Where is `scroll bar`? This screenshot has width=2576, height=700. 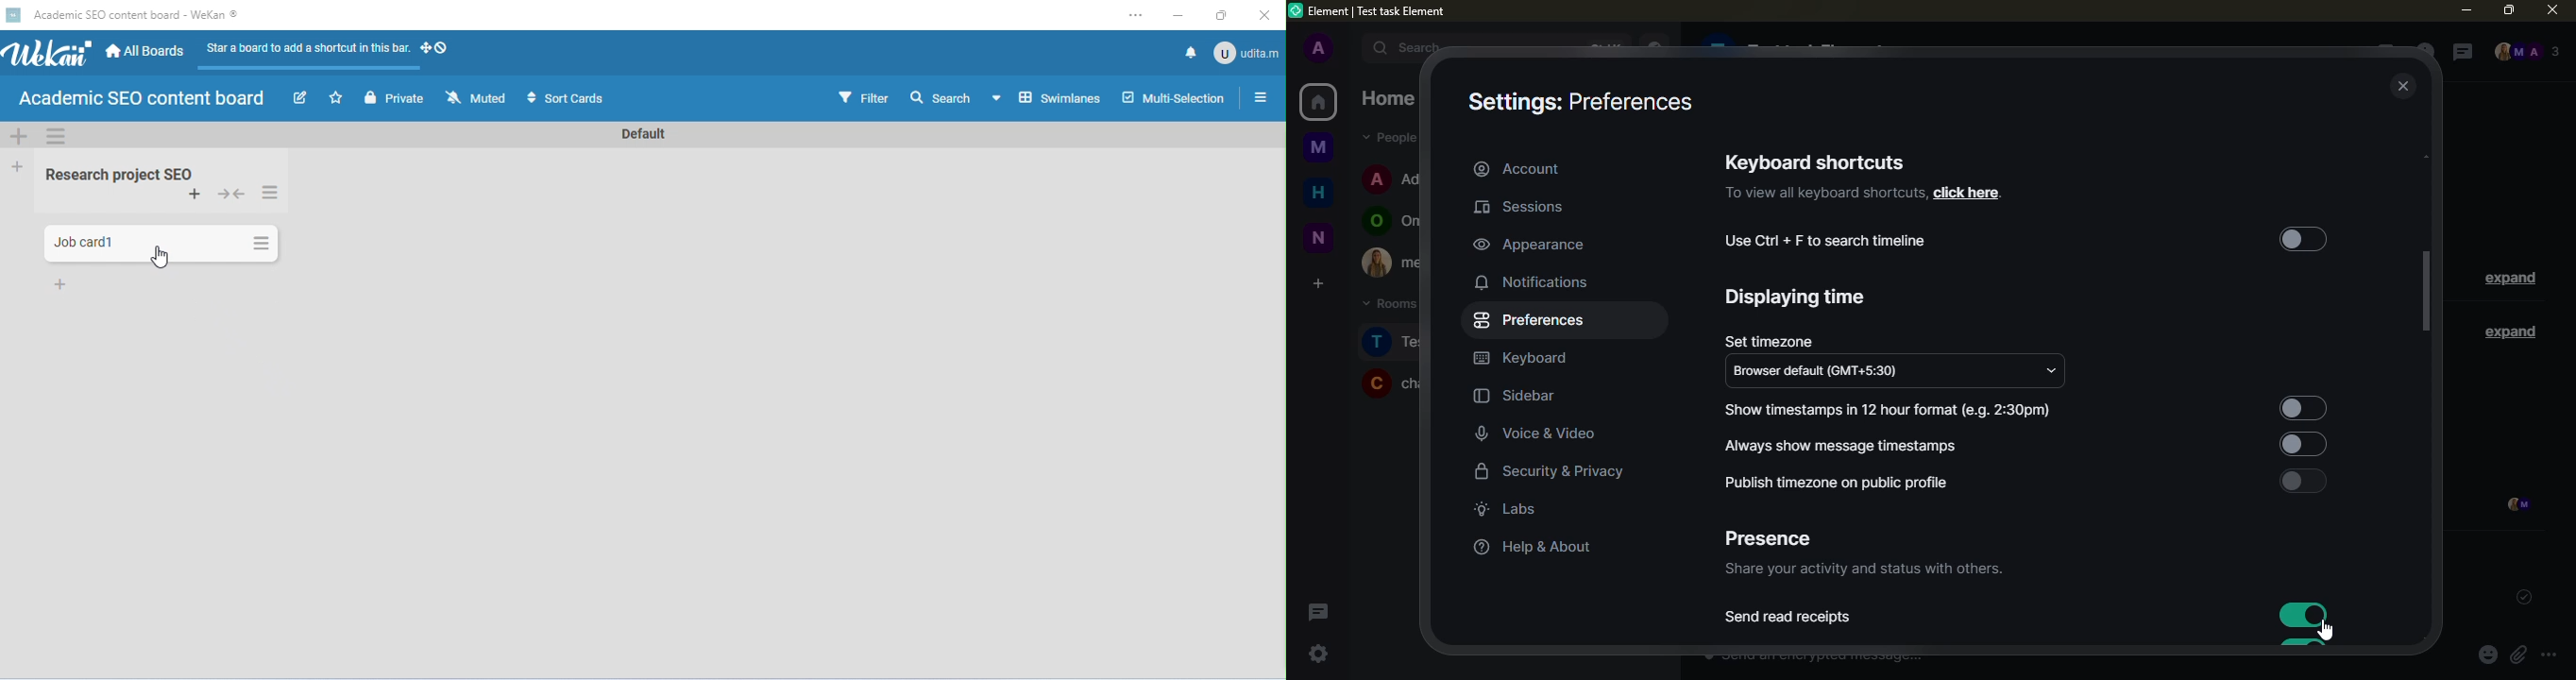 scroll bar is located at coordinates (2427, 292).